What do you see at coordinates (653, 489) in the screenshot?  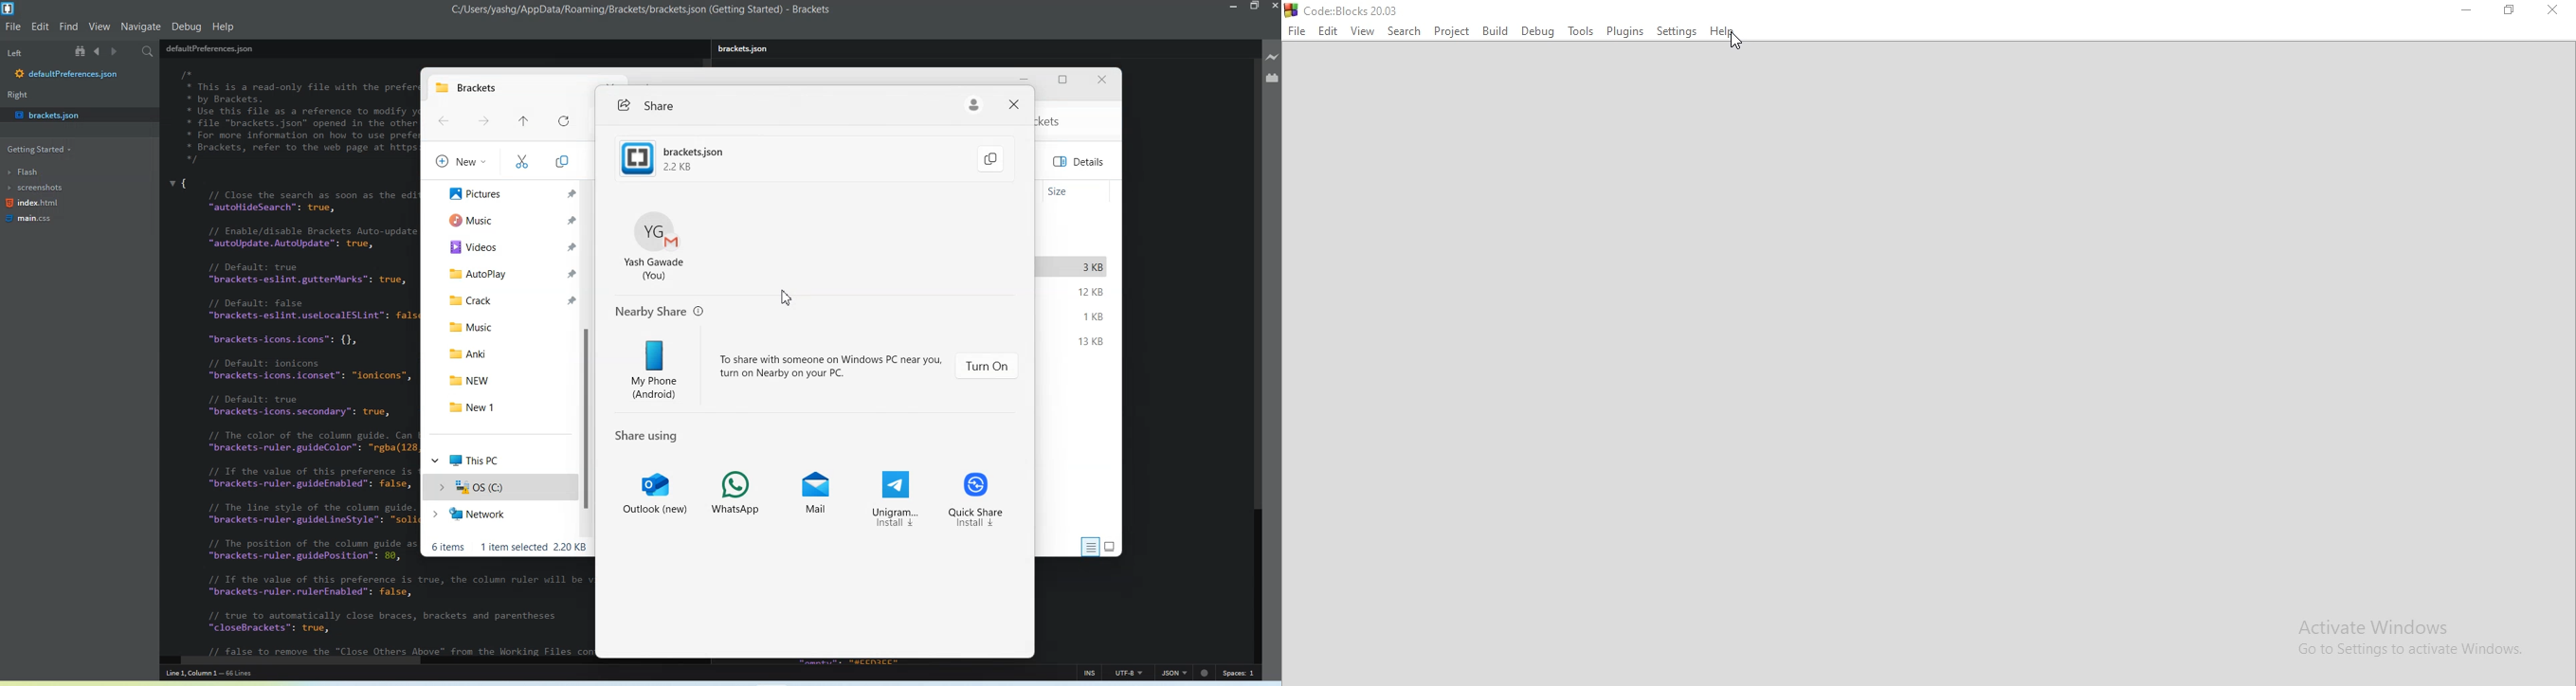 I see `Outlook` at bounding box center [653, 489].